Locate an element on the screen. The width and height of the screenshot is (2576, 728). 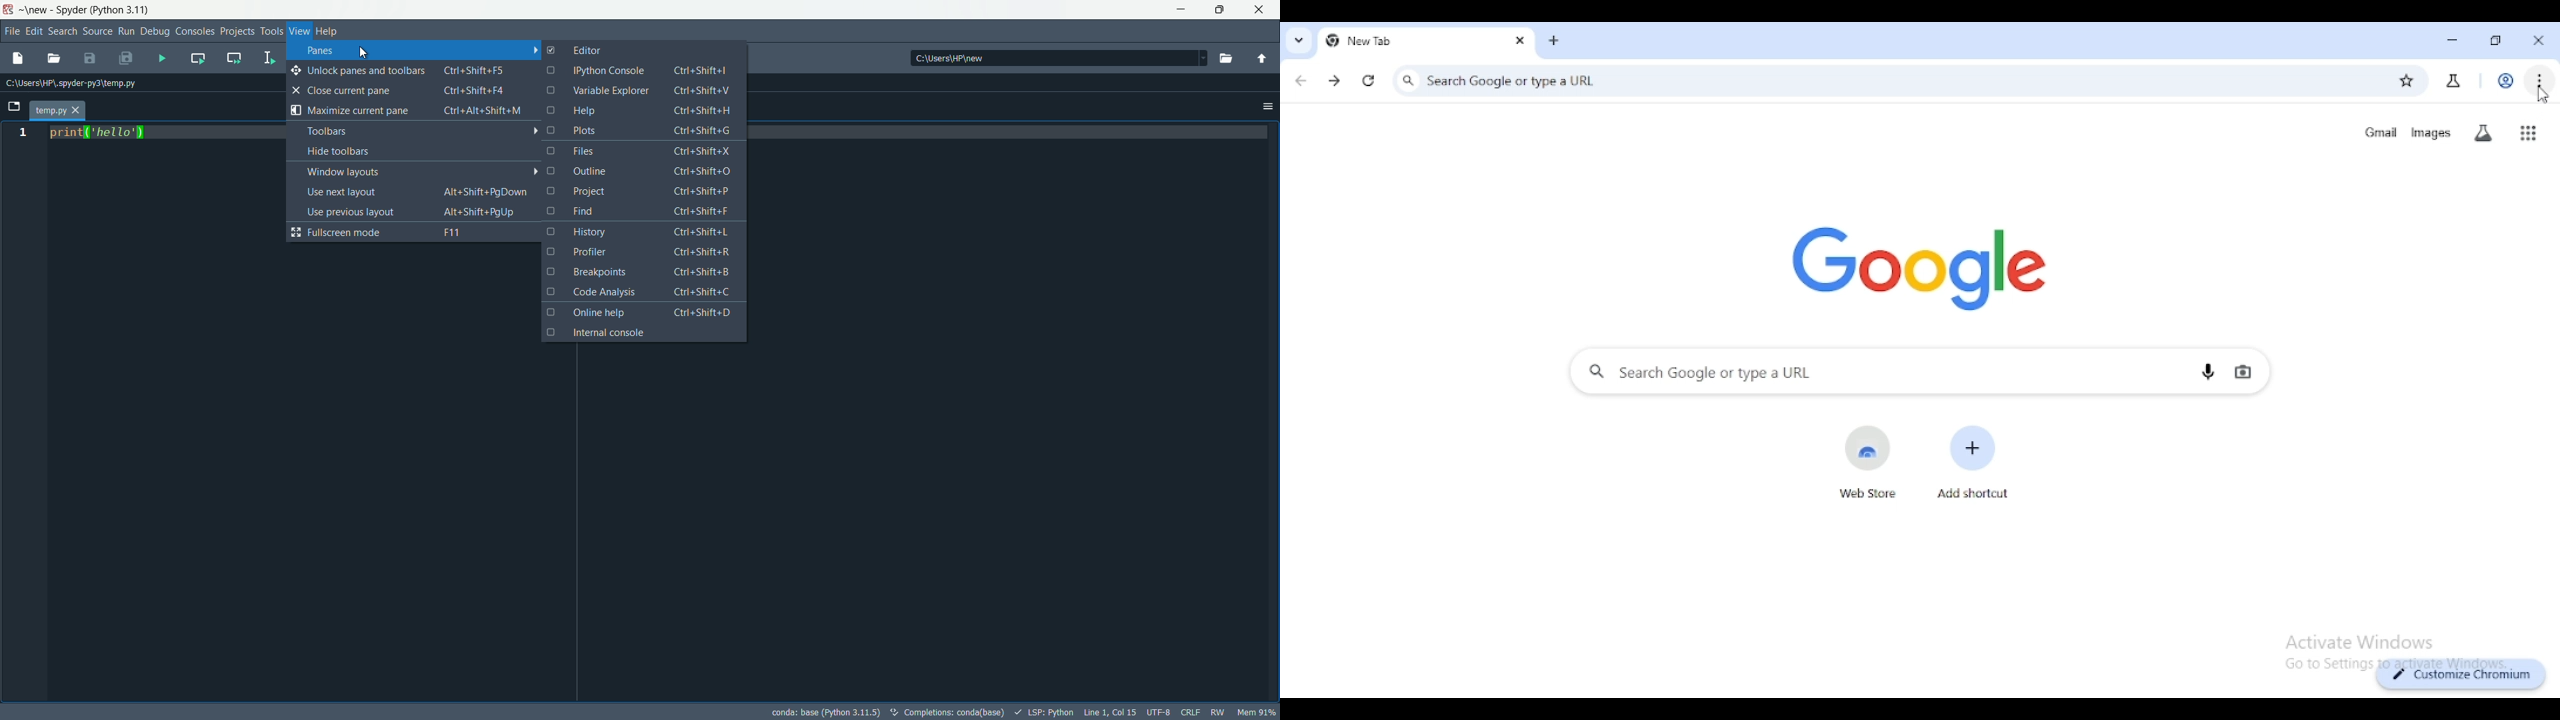
close app is located at coordinates (1263, 10).